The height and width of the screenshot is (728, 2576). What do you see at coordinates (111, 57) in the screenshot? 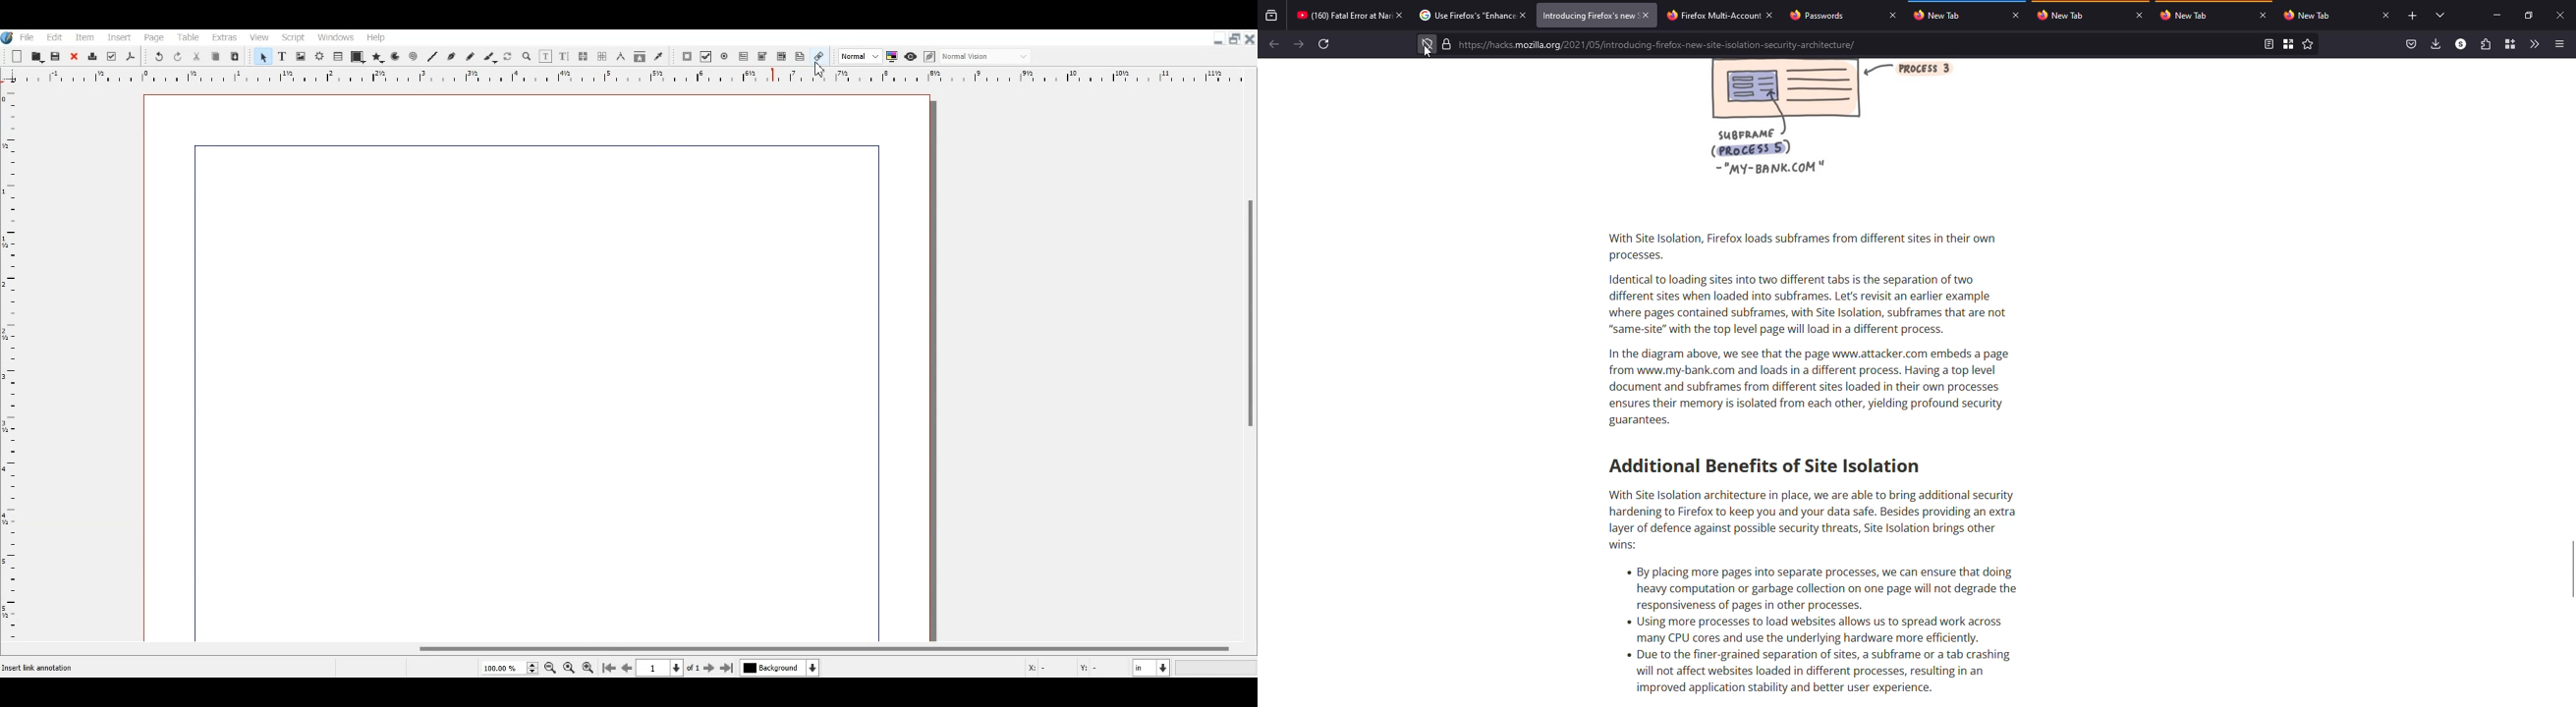
I see `Preflight verifier` at bounding box center [111, 57].